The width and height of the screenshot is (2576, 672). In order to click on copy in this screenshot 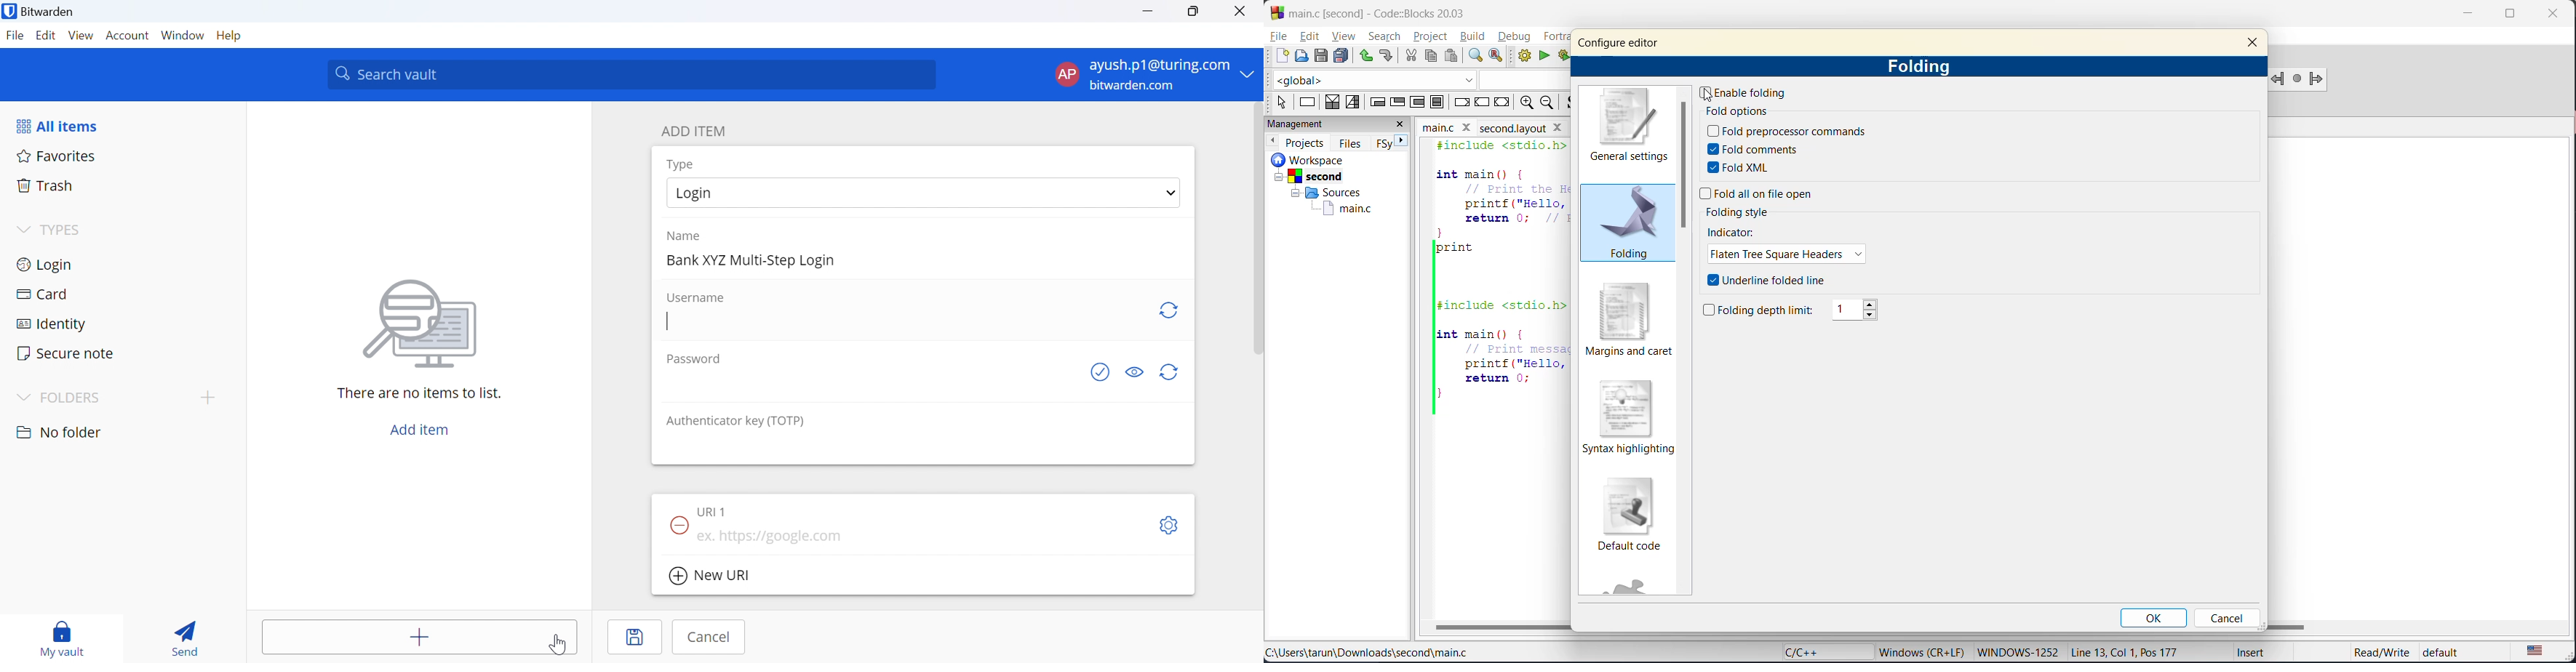, I will do `click(1432, 57)`.